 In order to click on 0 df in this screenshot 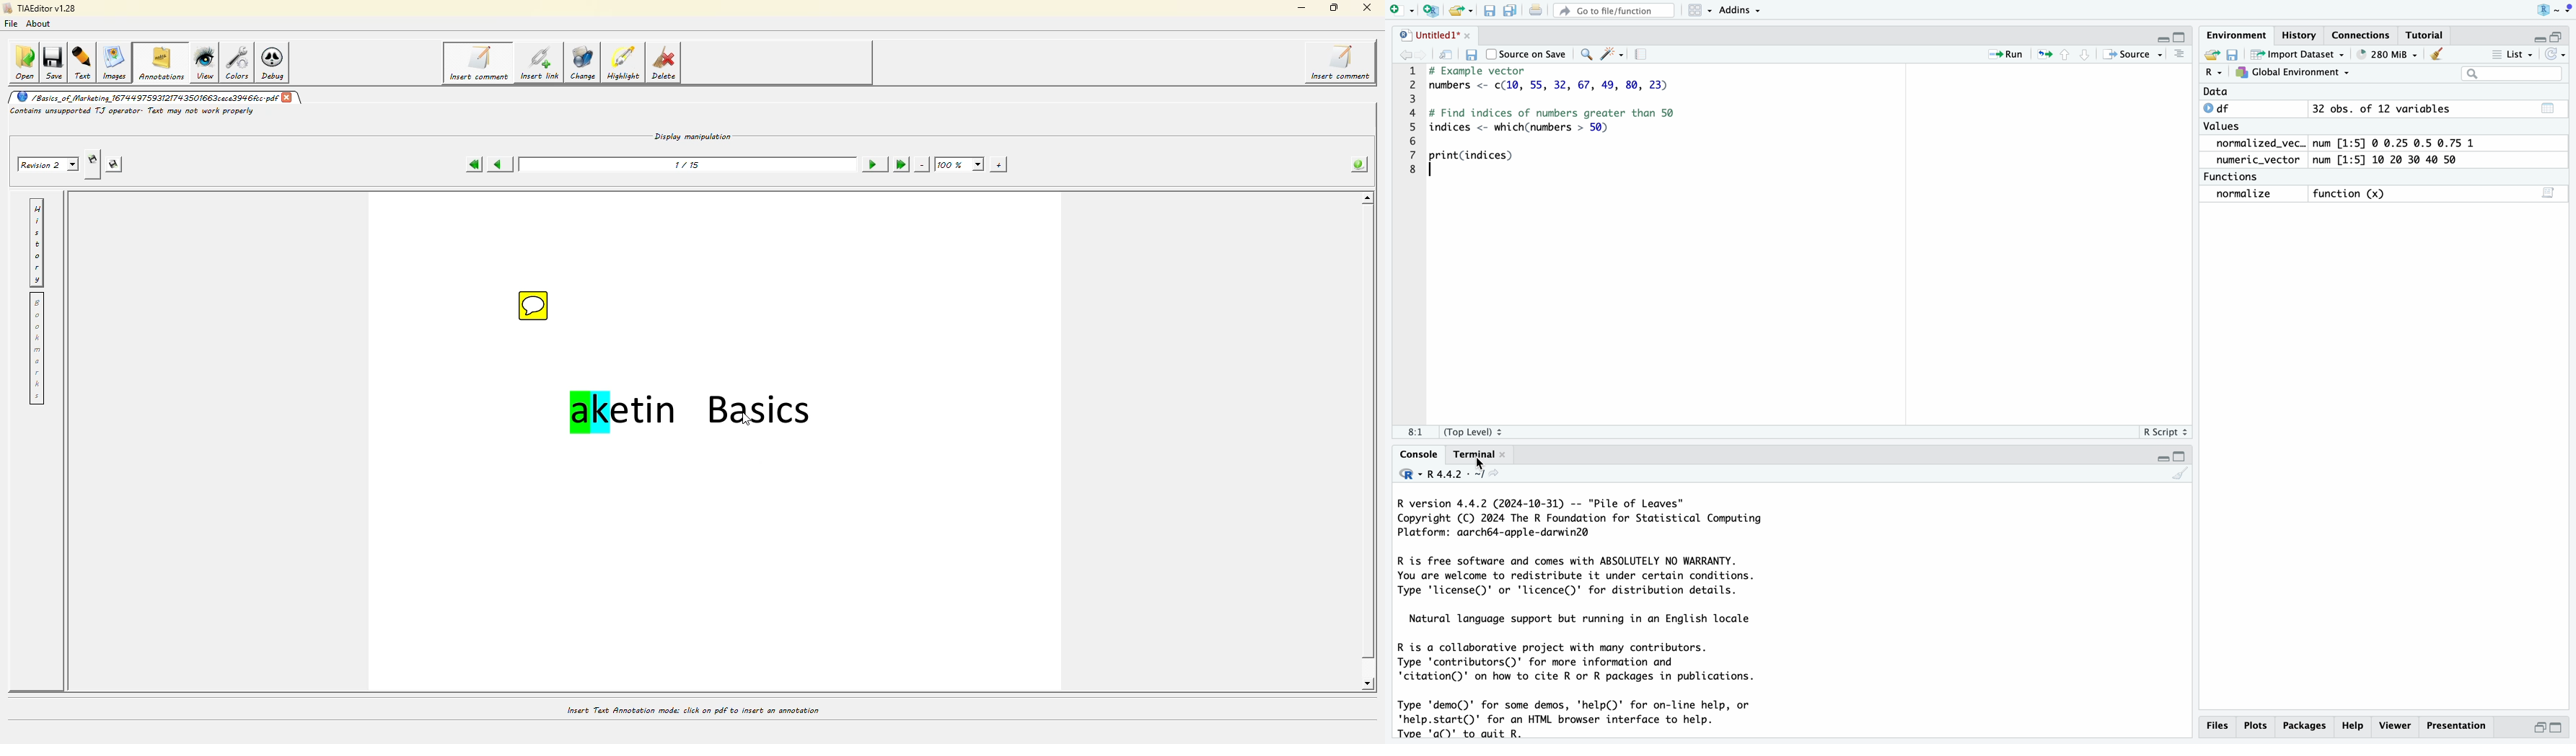, I will do `click(2221, 108)`.